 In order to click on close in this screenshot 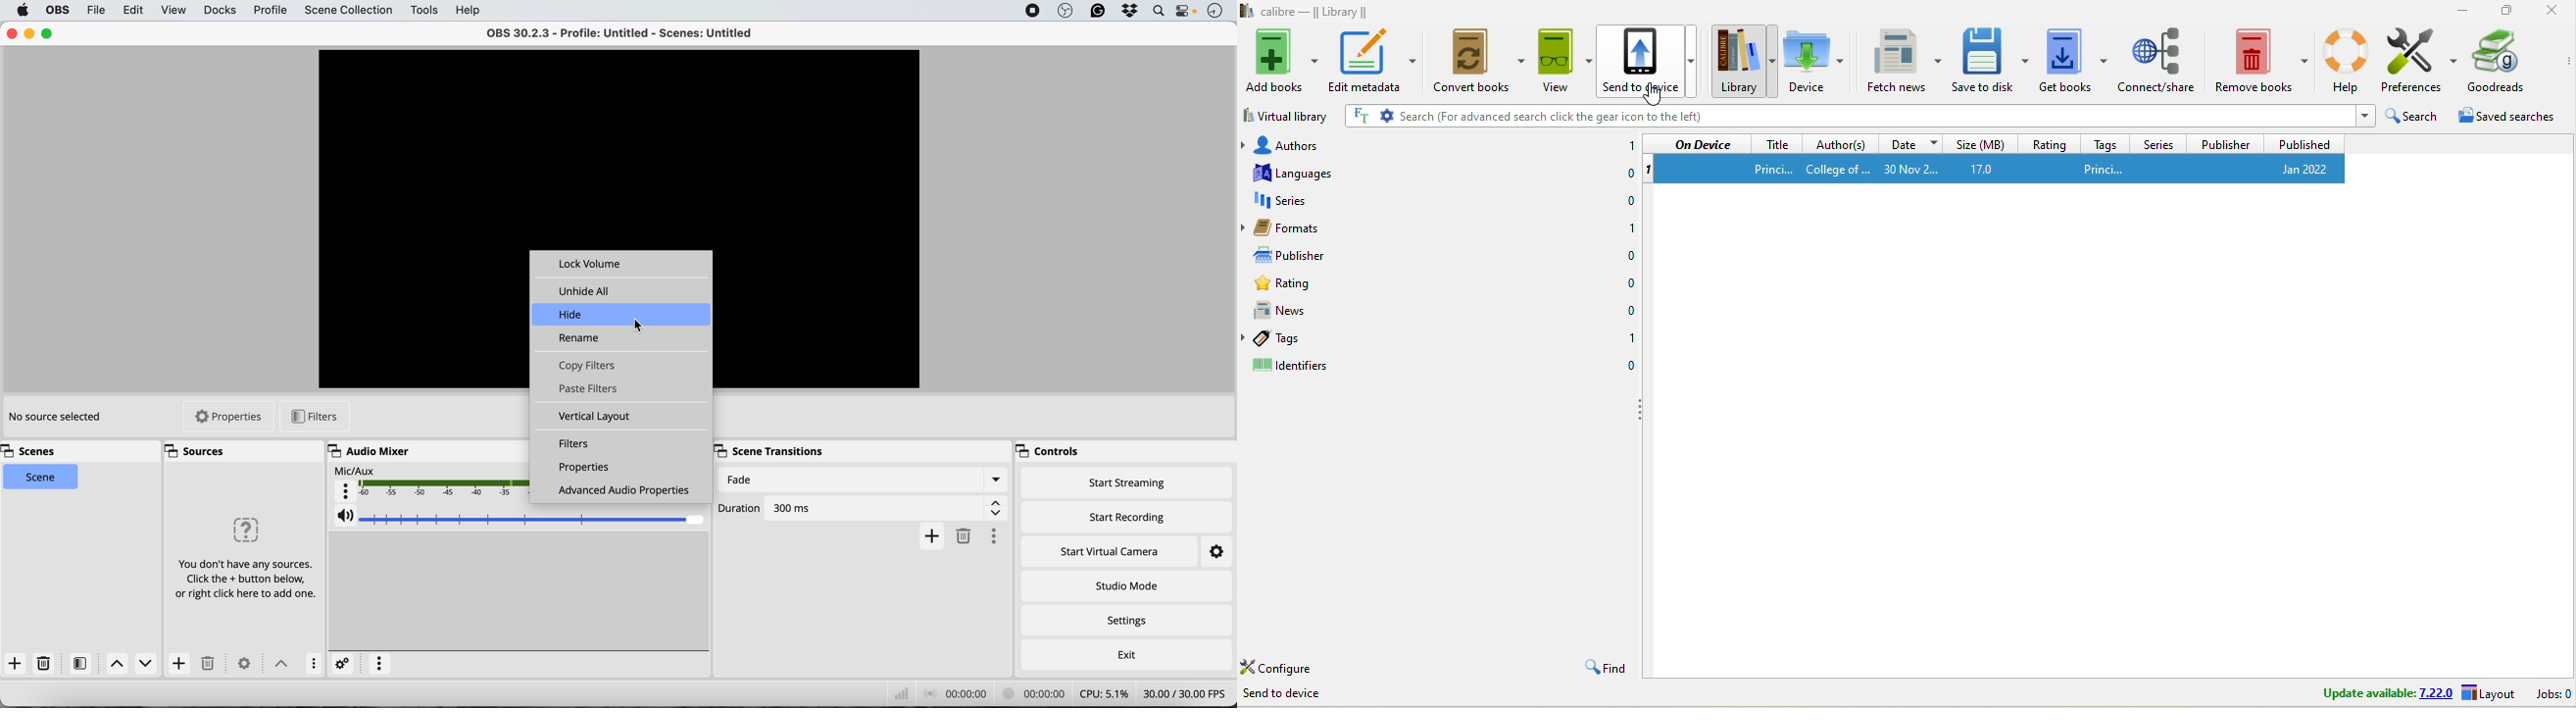, I will do `click(2549, 12)`.